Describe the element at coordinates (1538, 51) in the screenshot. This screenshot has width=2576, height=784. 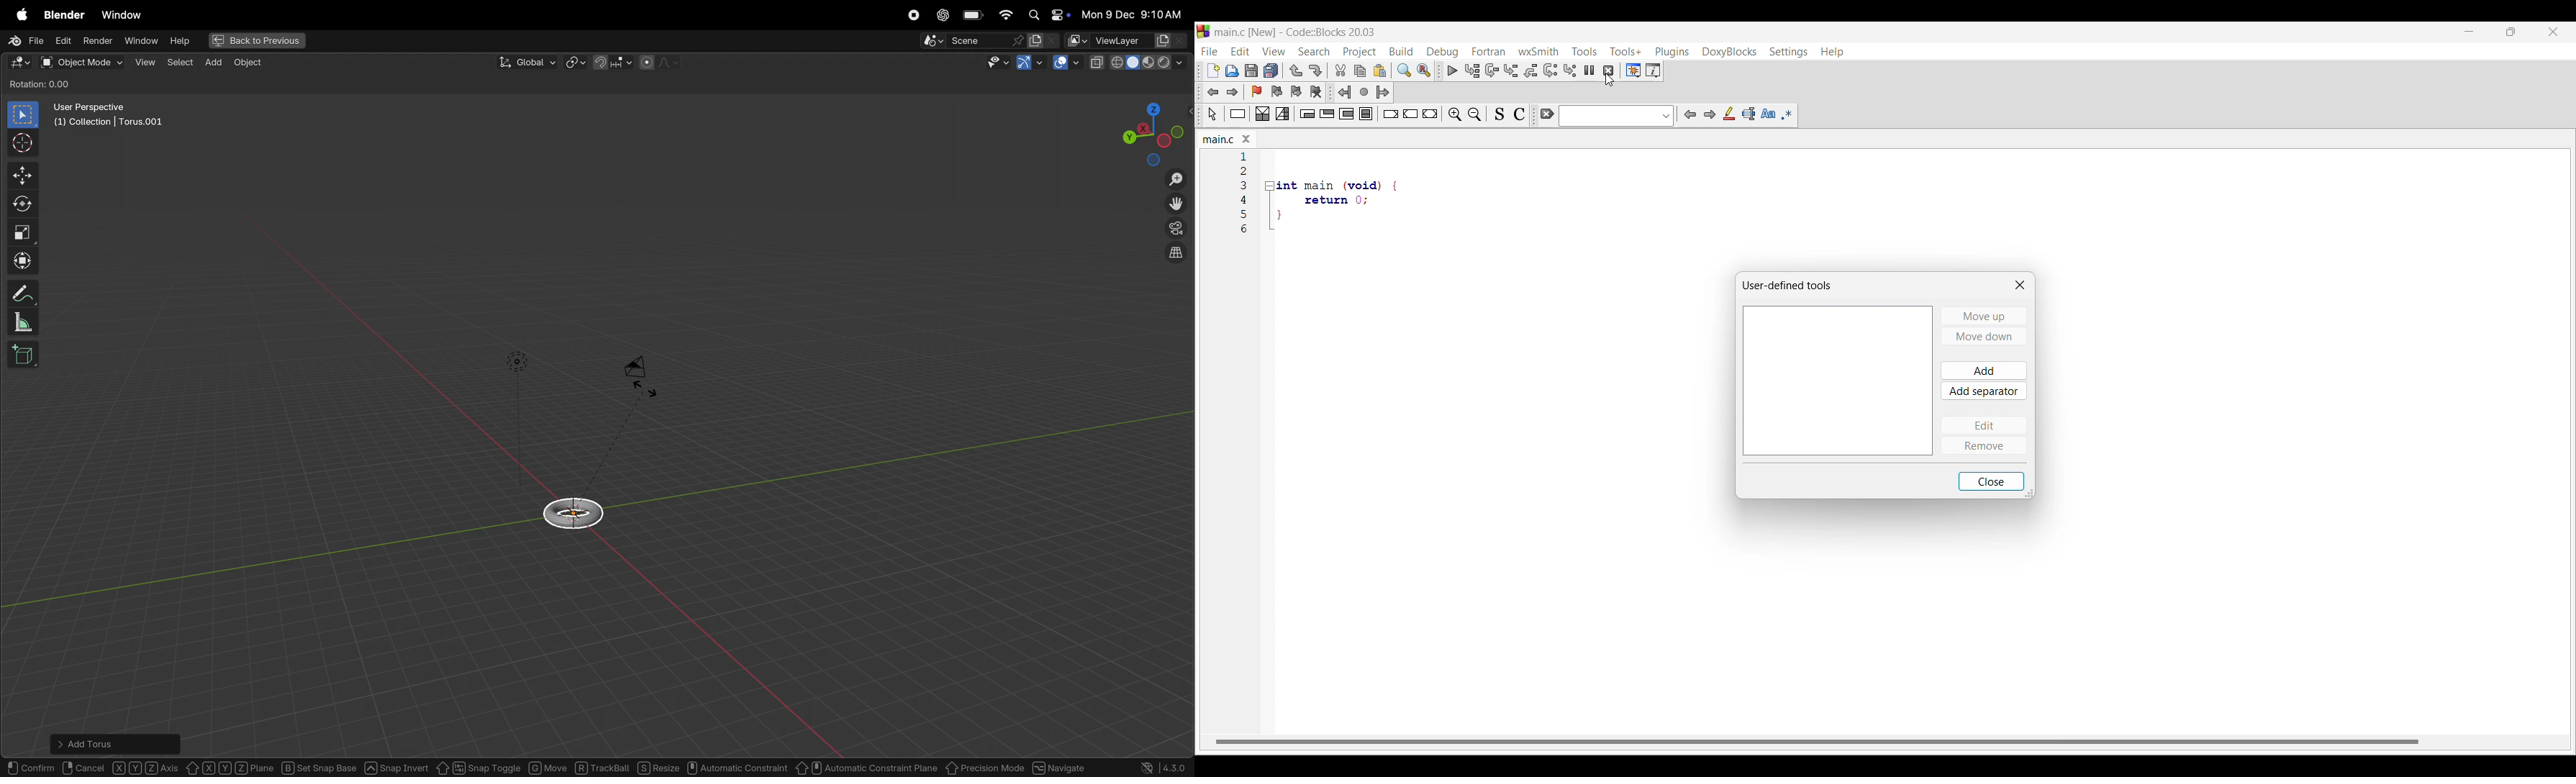
I see `wxSmith menu` at that location.